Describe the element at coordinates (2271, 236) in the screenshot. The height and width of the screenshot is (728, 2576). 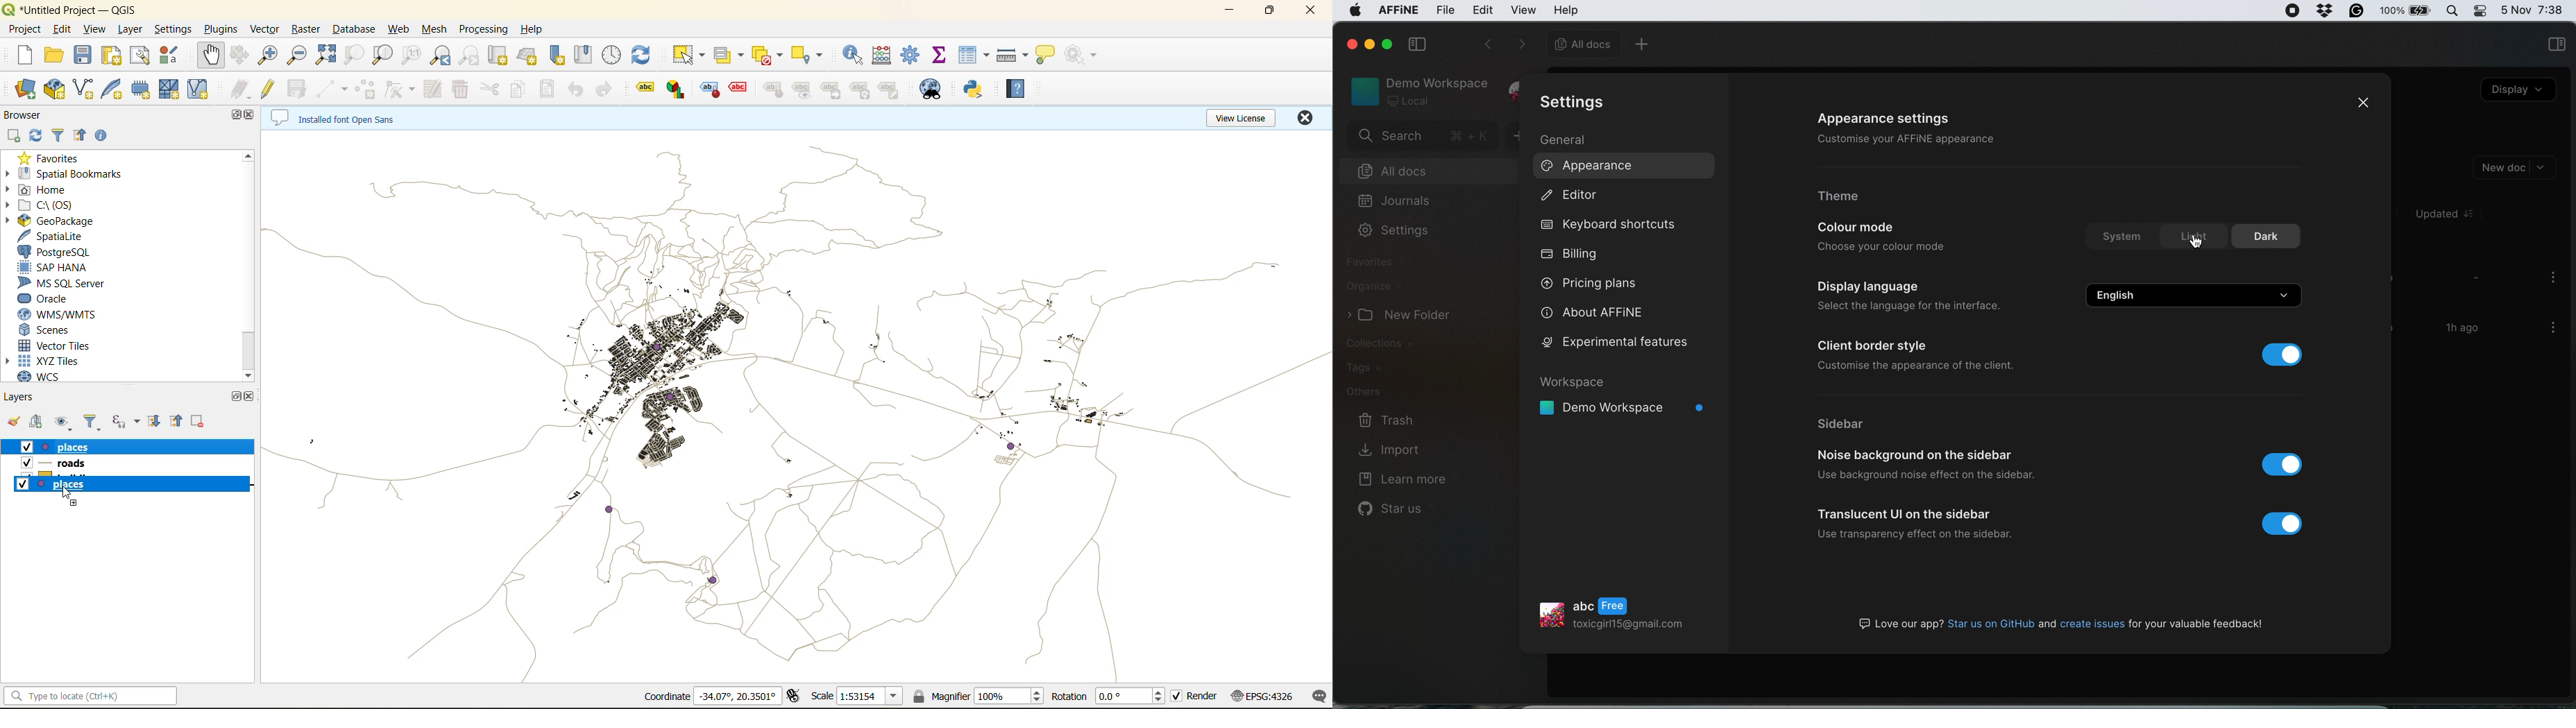
I see `dark` at that location.